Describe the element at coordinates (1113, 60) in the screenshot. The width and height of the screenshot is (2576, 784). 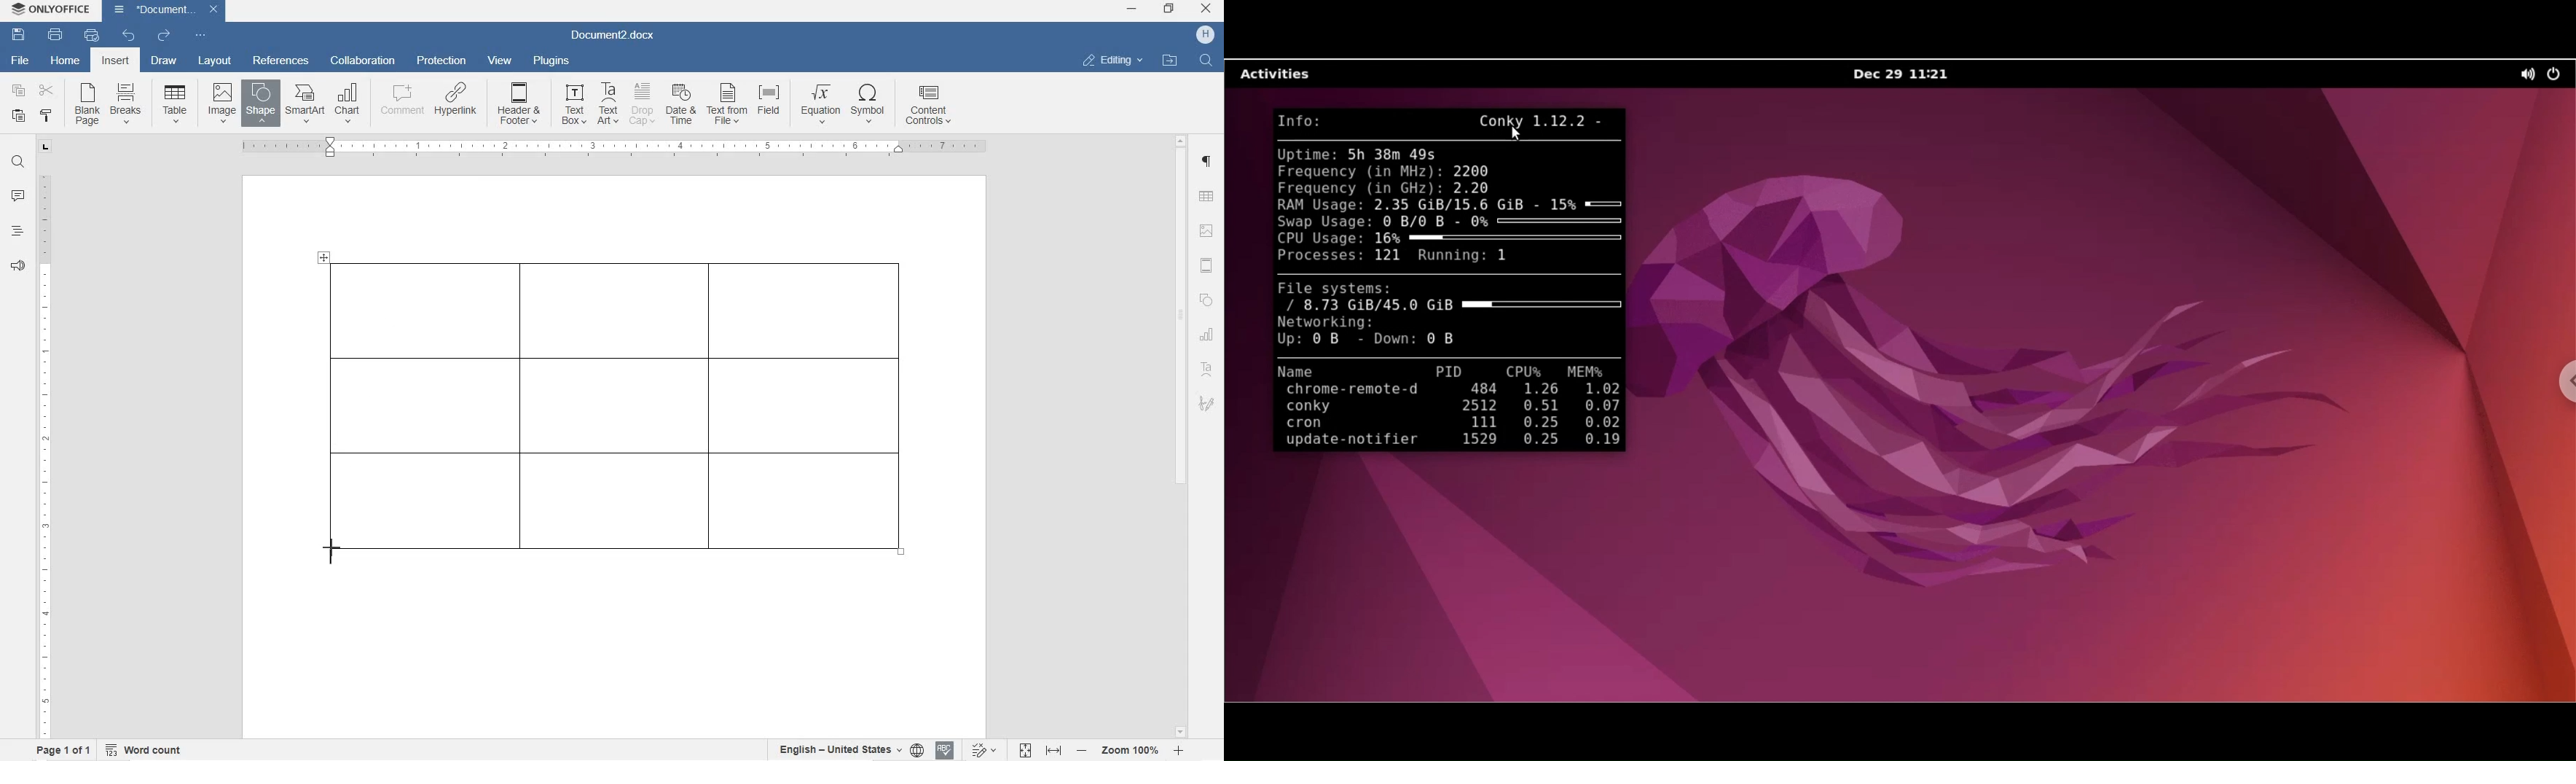
I see `EDITING` at that location.